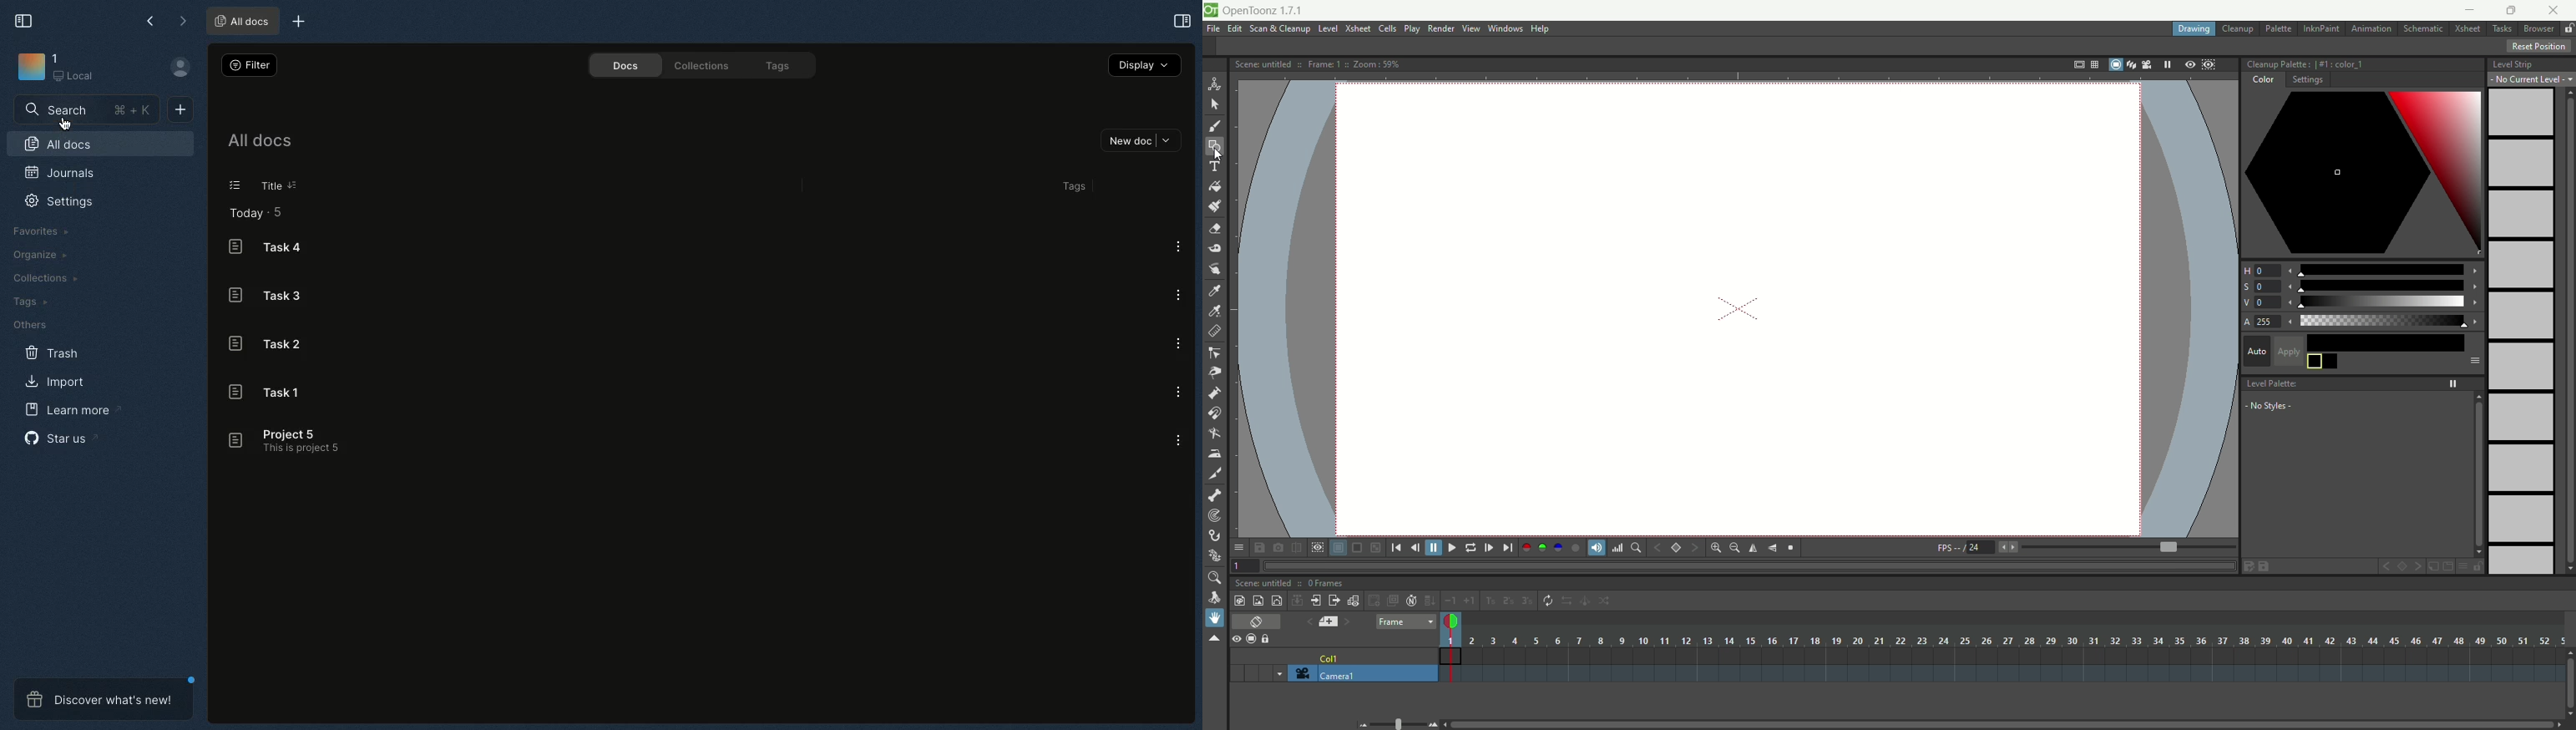 Image resolution: width=2576 pixels, height=756 pixels. What do you see at coordinates (2167, 548) in the screenshot?
I see `set the playback frame rate` at bounding box center [2167, 548].